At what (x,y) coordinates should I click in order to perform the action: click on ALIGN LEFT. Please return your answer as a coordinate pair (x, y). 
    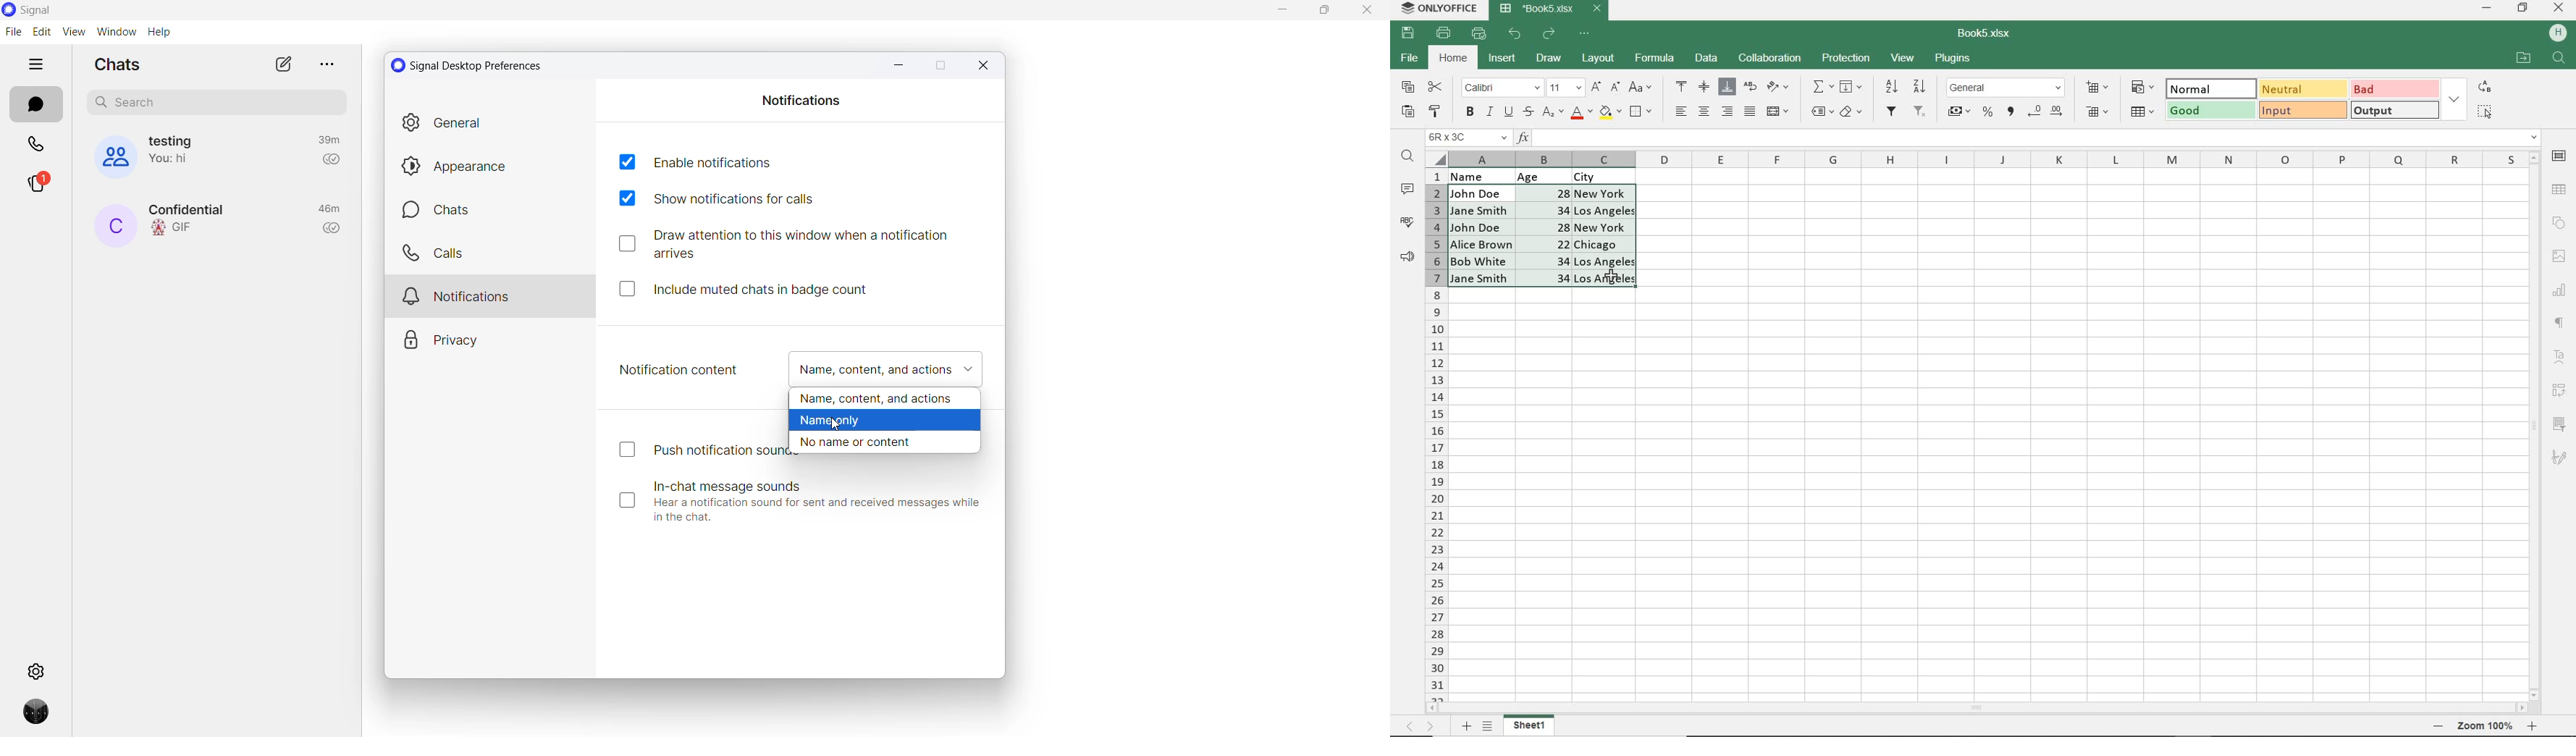
    Looking at the image, I should click on (1680, 112).